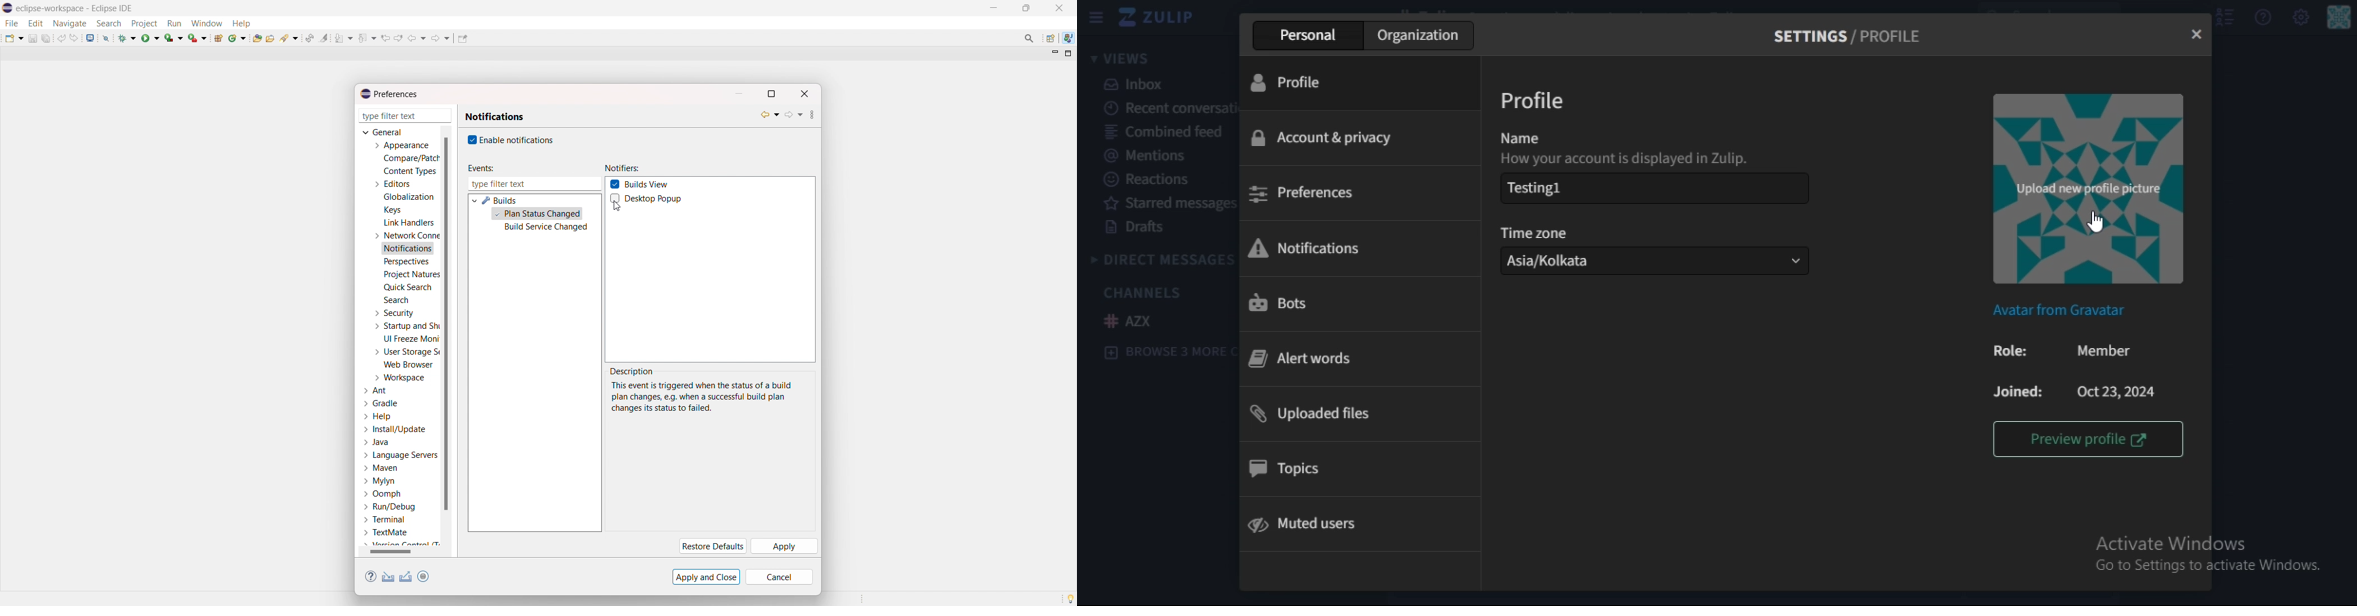 The image size is (2380, 616). I want to click on Asia/Kolkata , so click(1549, 261).